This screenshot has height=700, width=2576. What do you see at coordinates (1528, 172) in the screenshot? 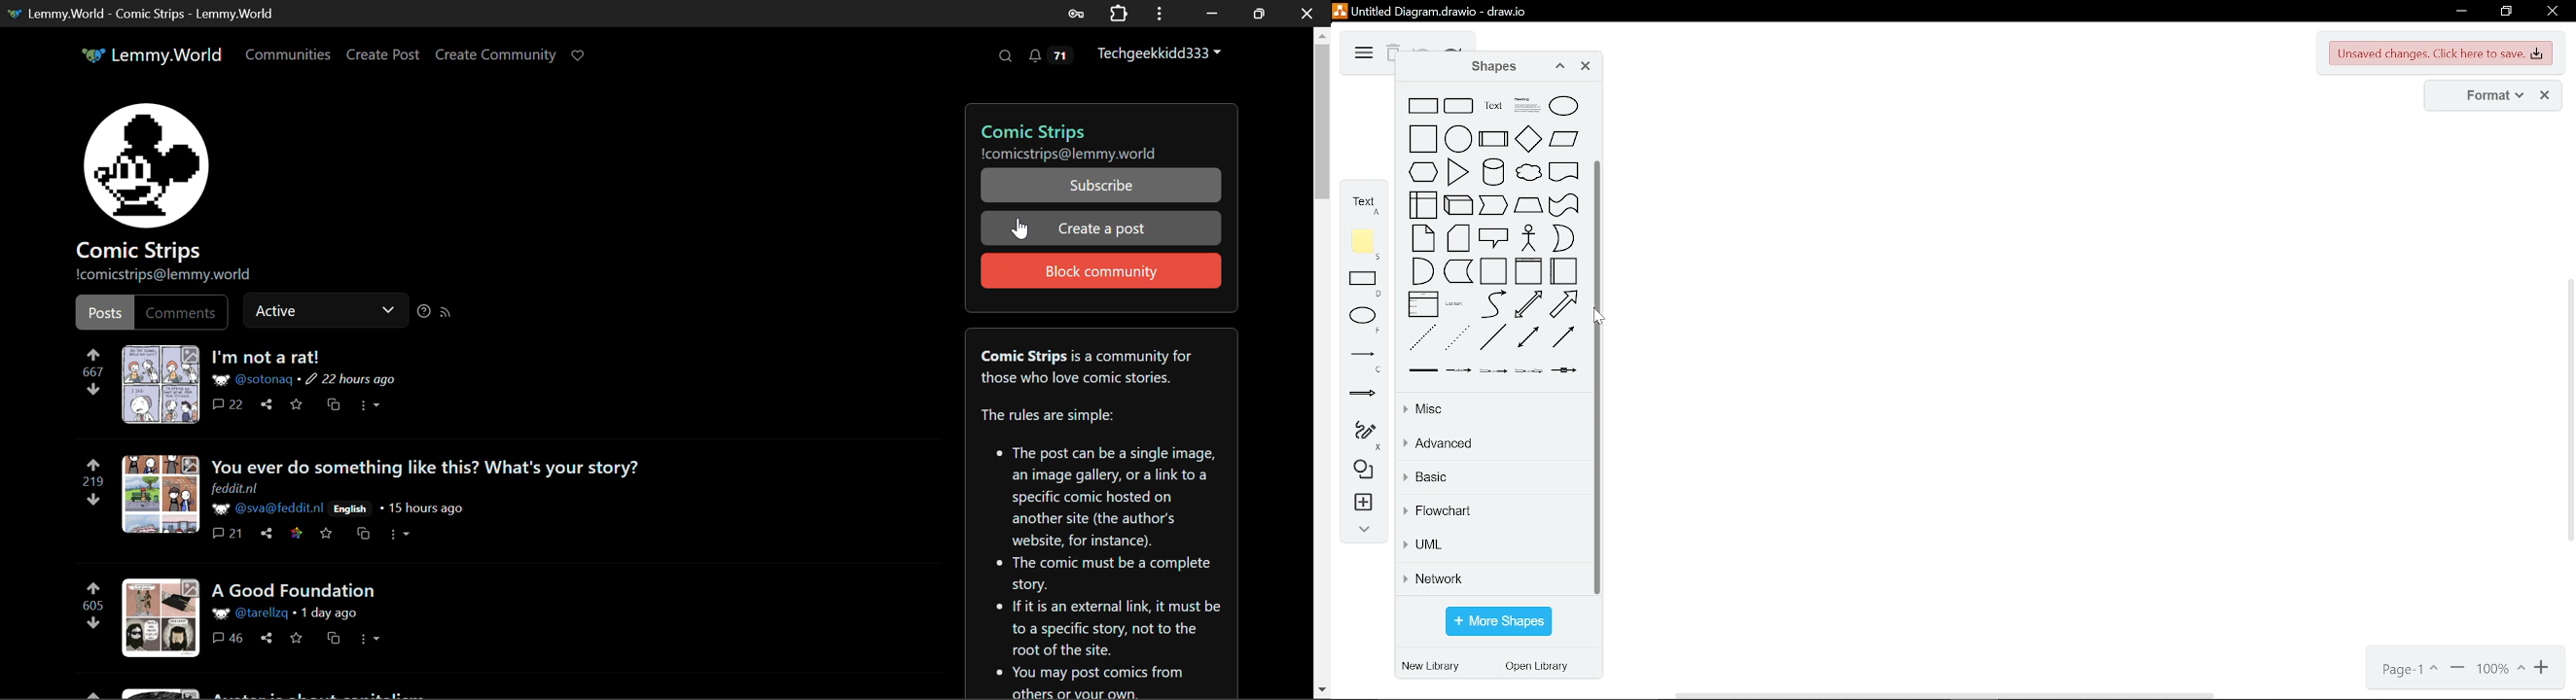
I see `cloud` at bounding box center [1528, 172].